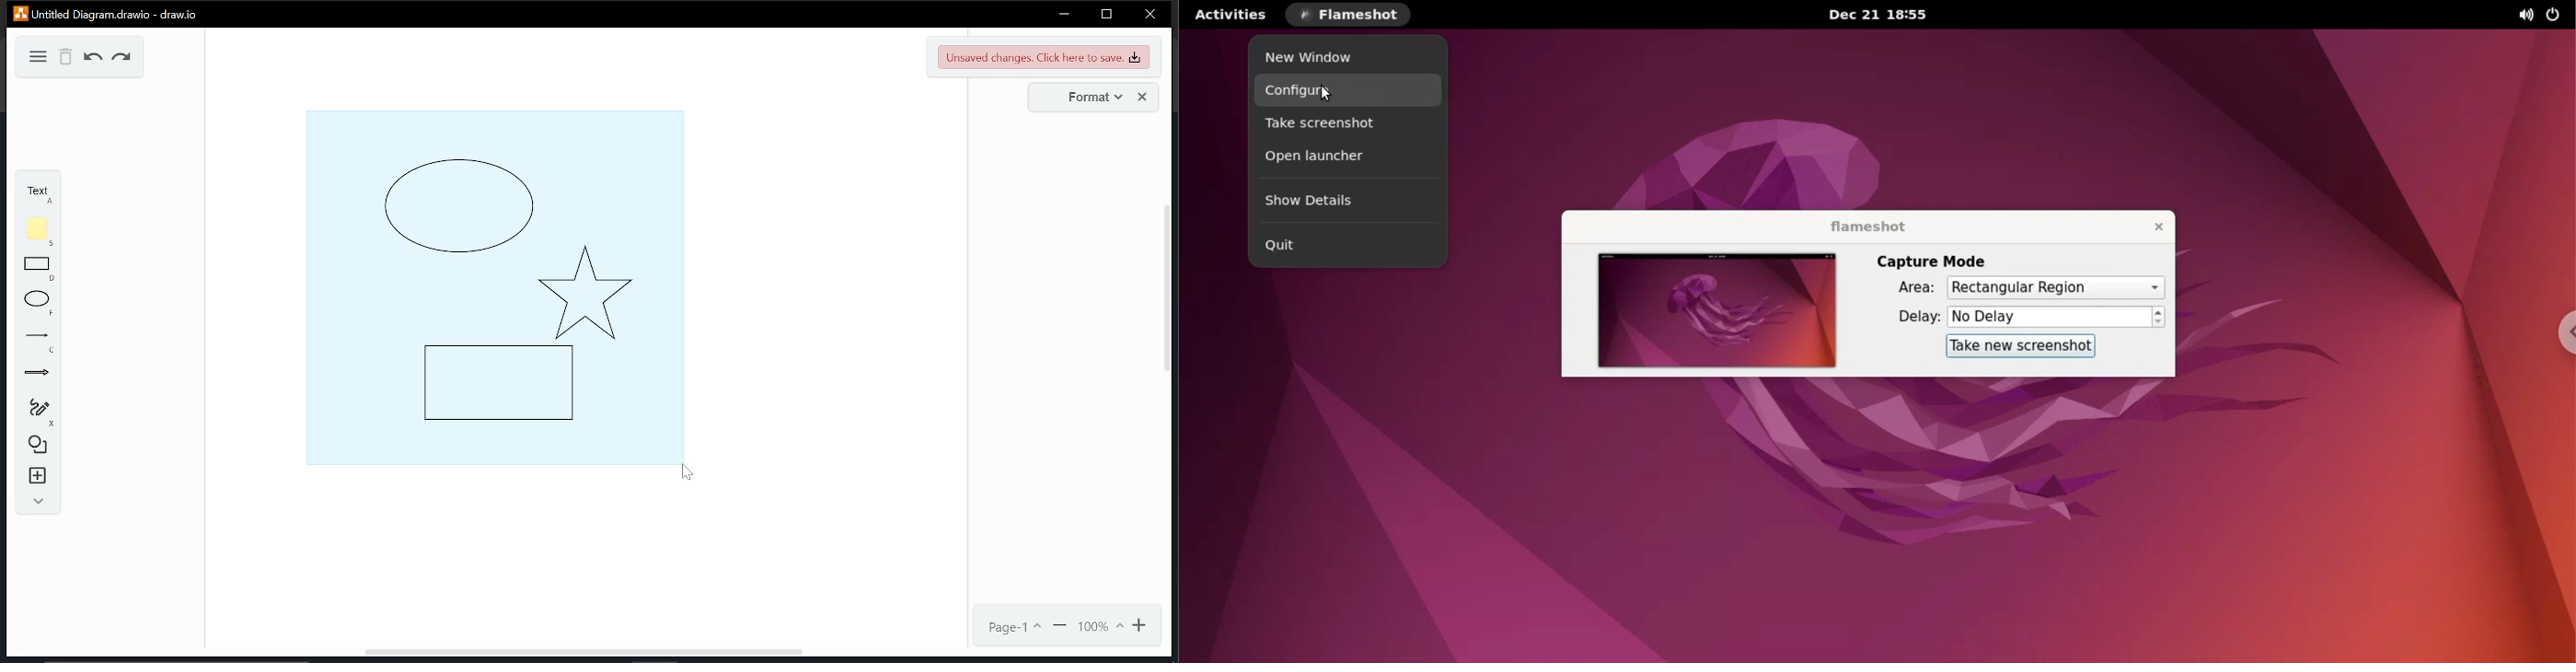 This screenshot has height=672, width=2576. Describe the element at coordinates (94, 58) in the screenshot. I see `undo` at that location.